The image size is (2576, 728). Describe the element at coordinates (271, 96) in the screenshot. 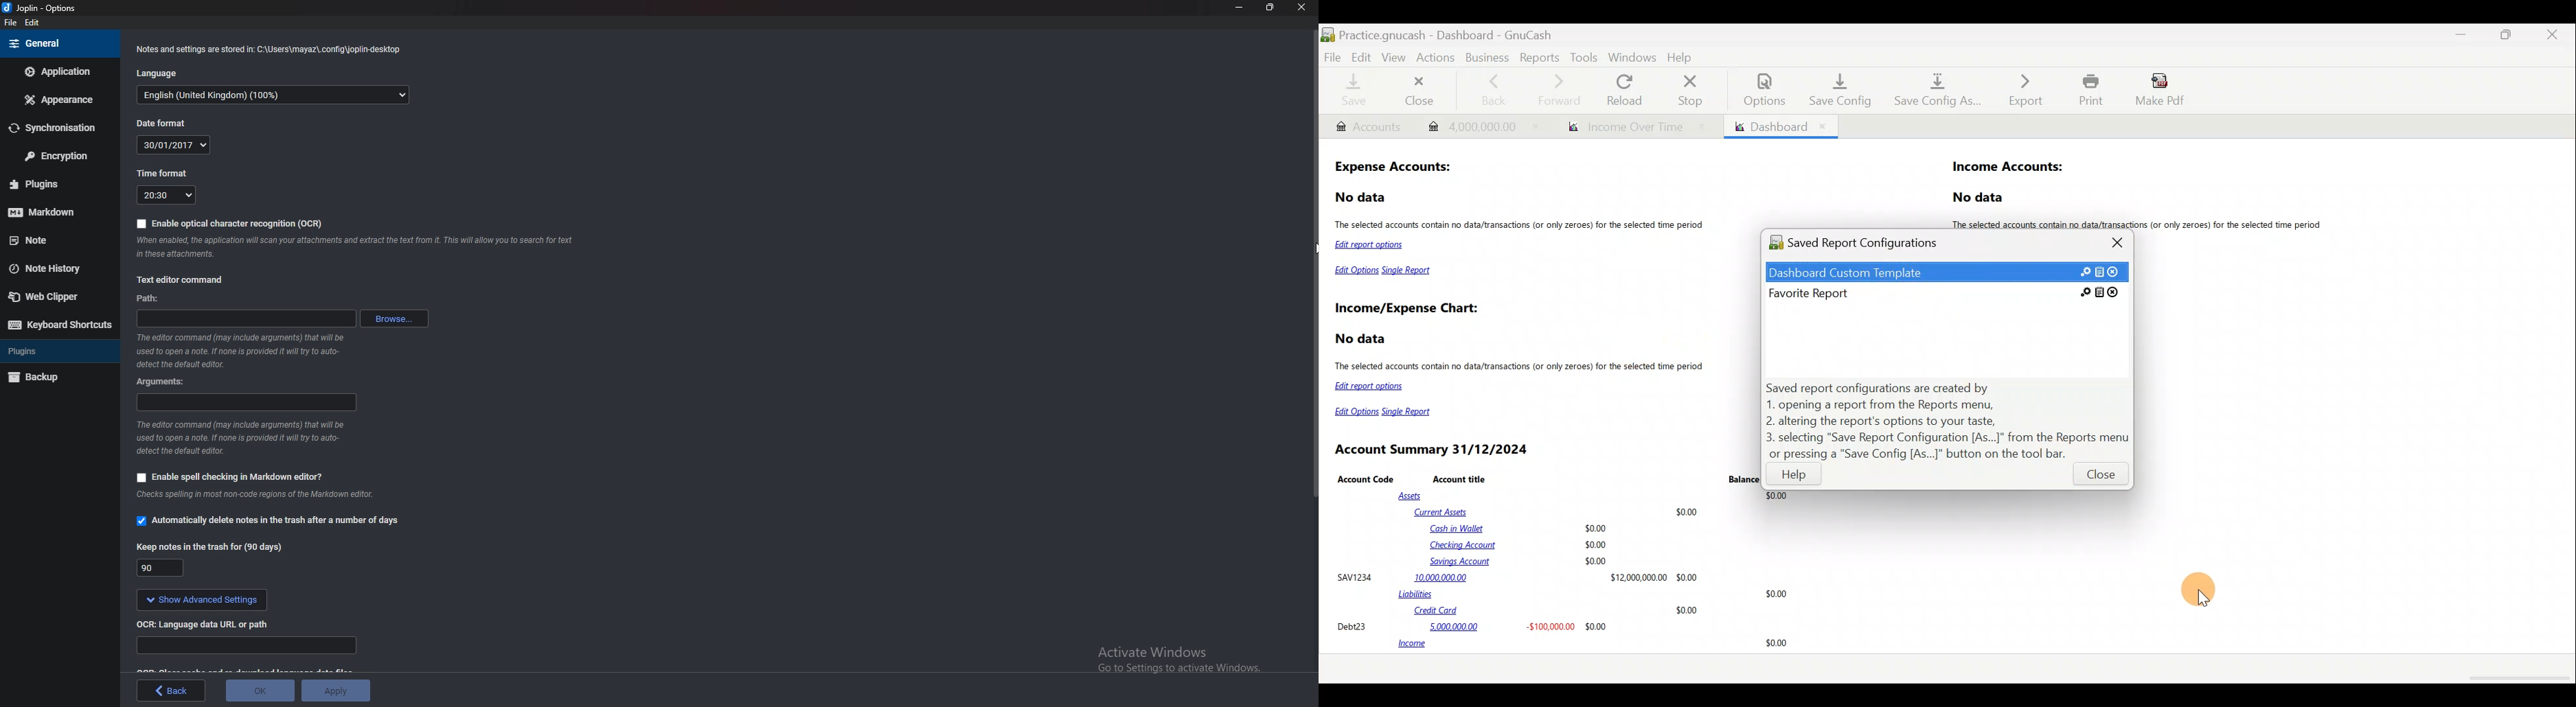

I see `English` at that location.